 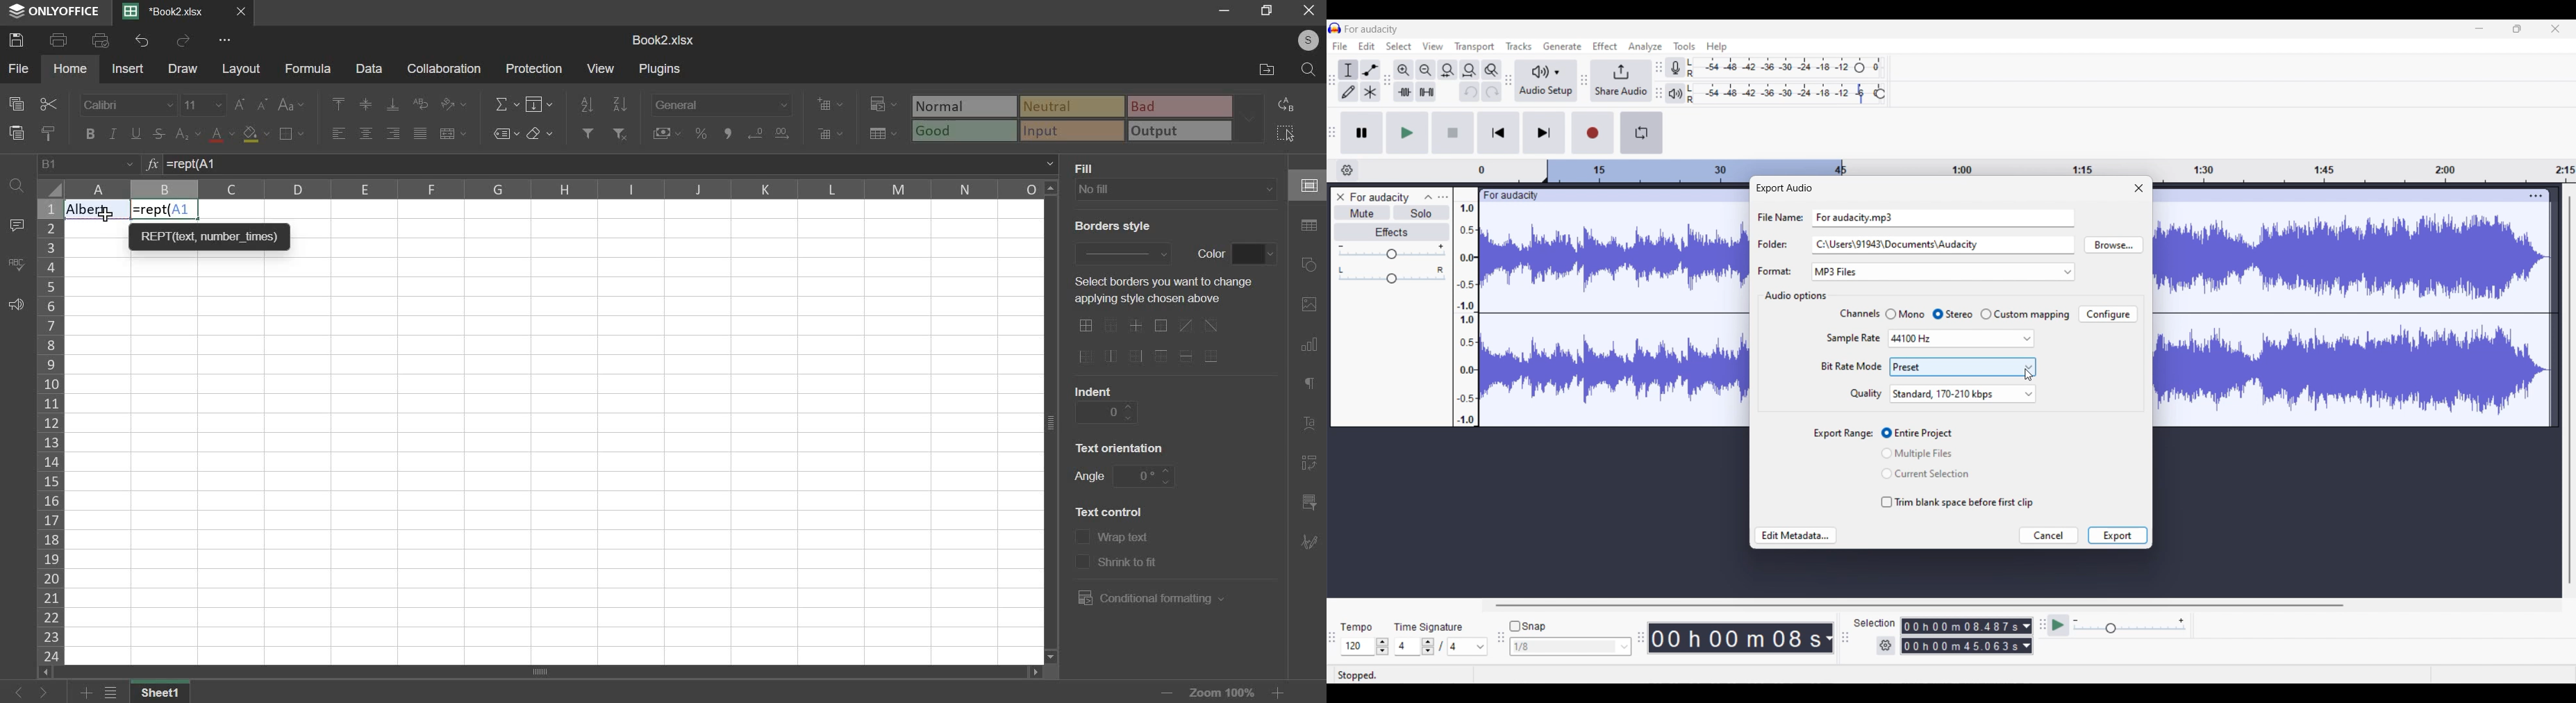 What do you see at coordinates (1769, 68) in the screenshot?
I see `Recording level` at bounding box center [1769, 68].